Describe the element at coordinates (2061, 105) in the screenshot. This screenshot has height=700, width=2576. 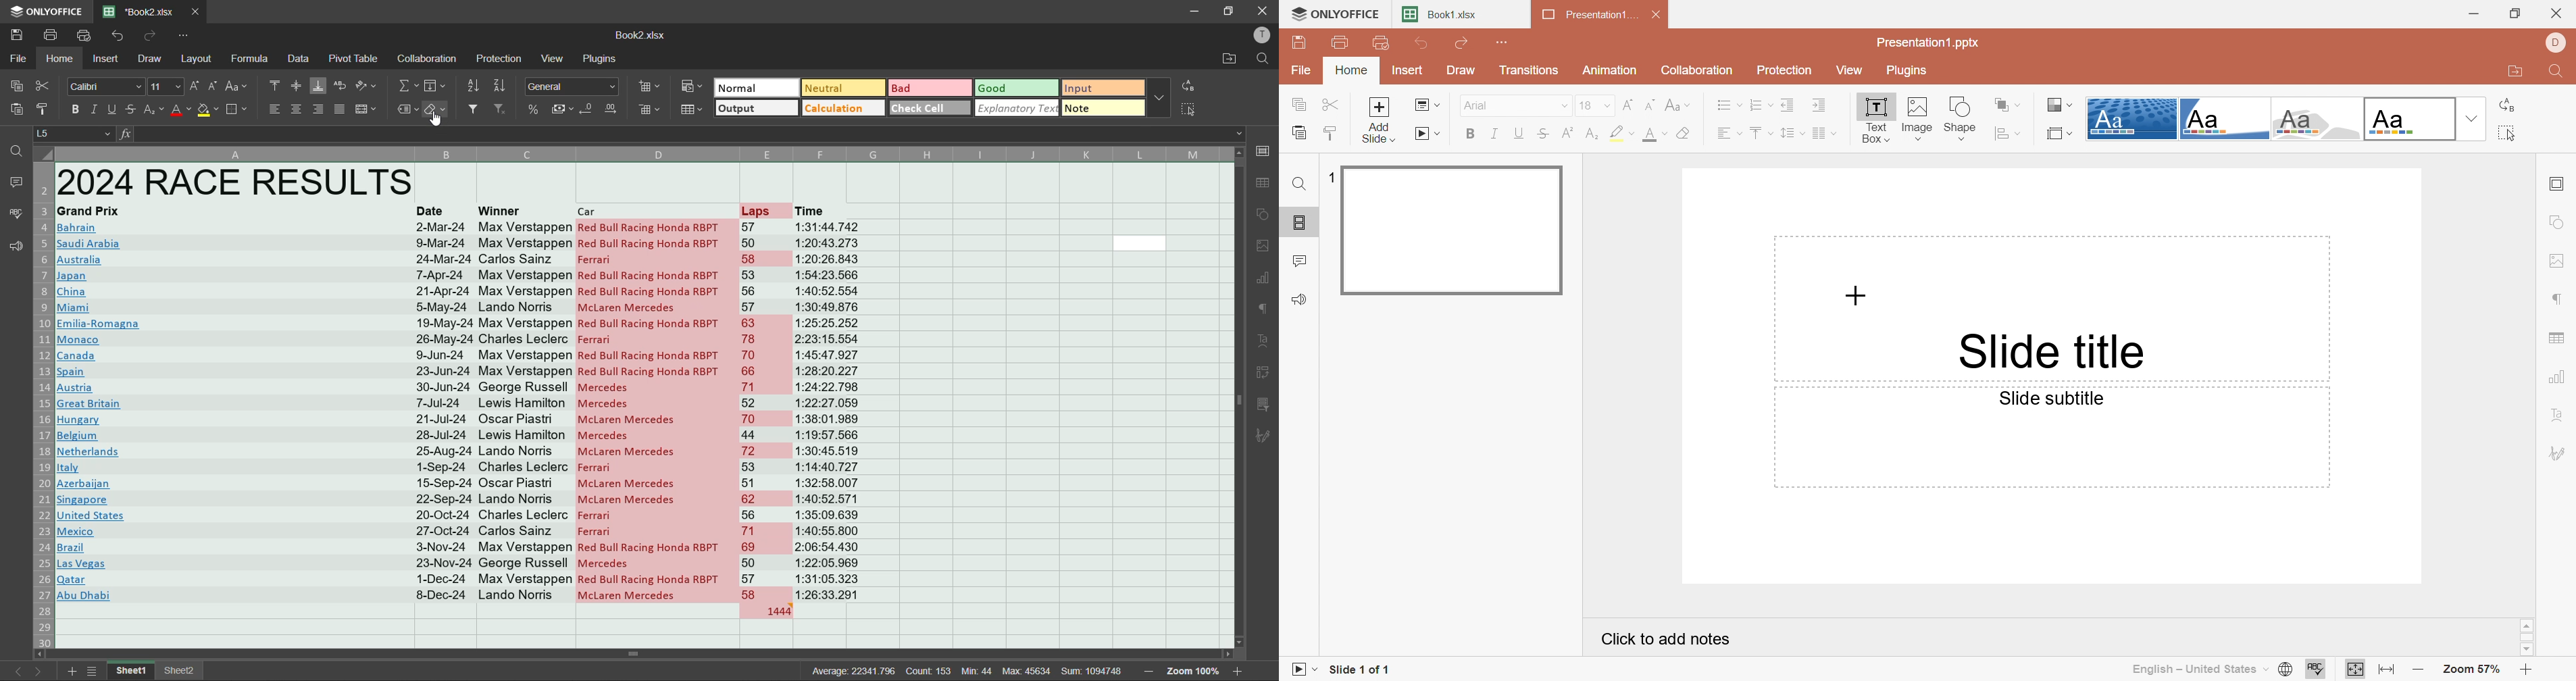
I see `Change color theme` at that location.